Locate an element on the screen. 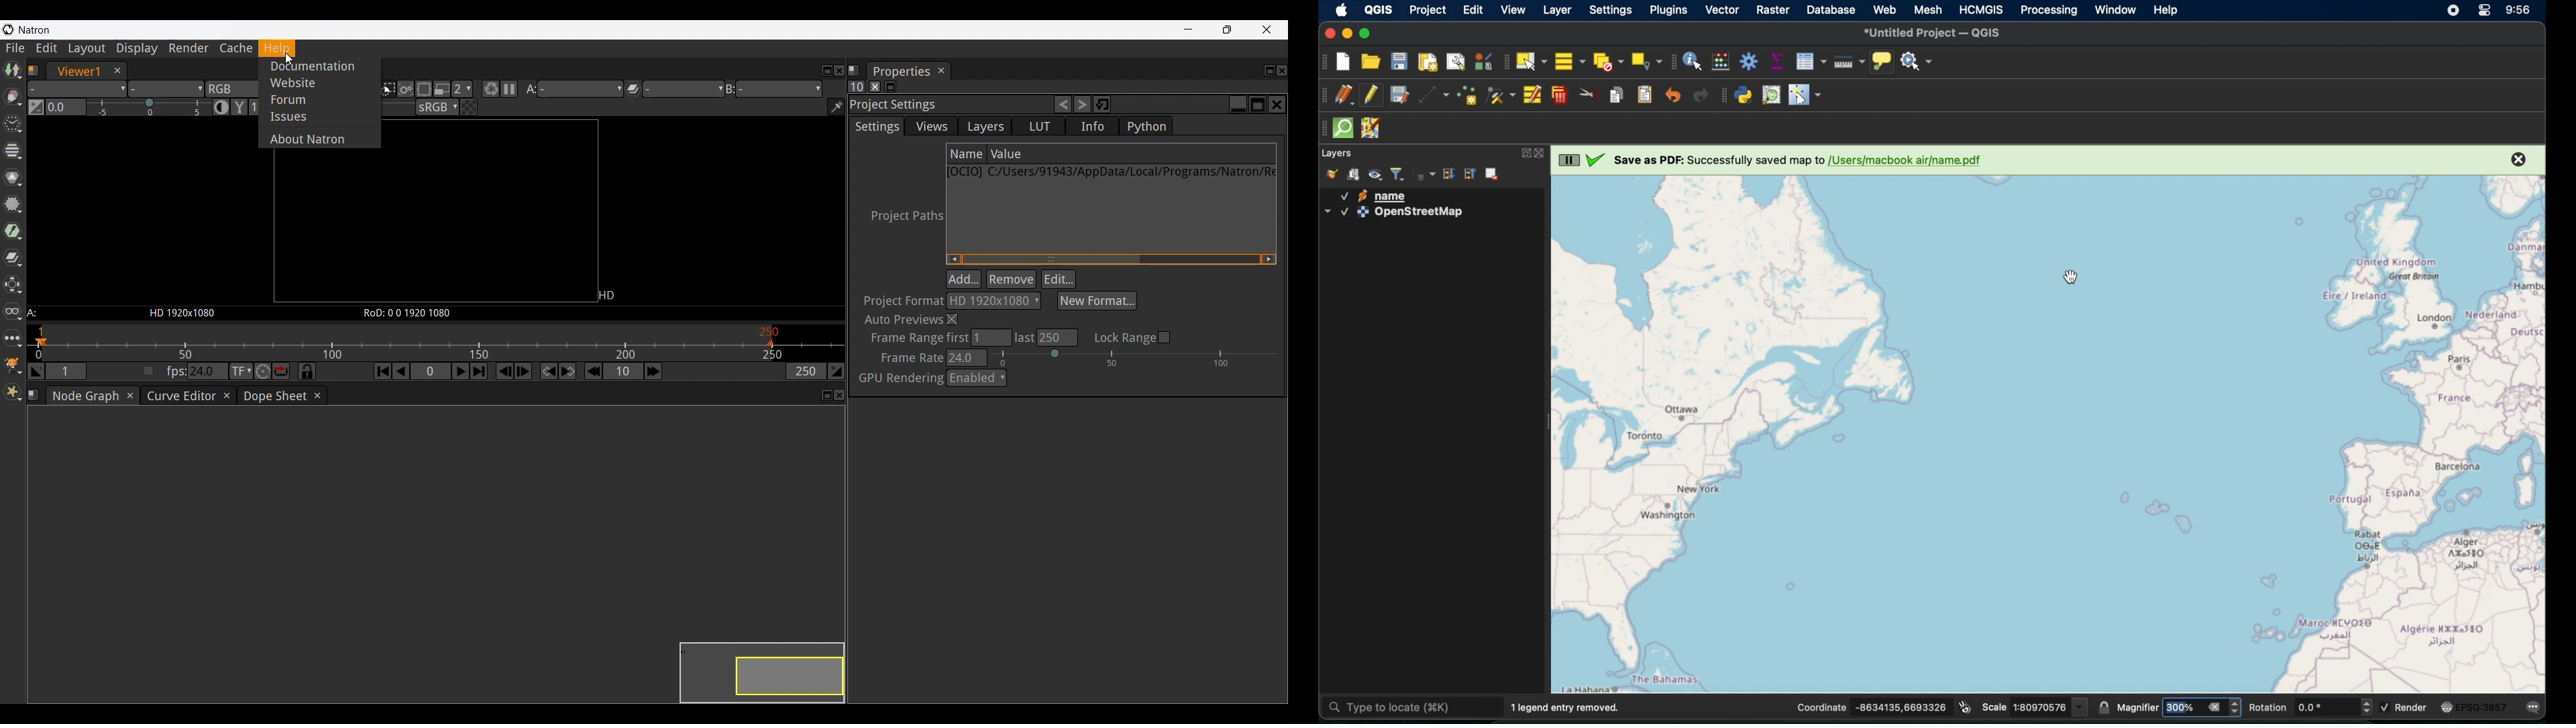 Image resolution: width=2576 pixels, height=728 pixels. project is located at coordinates (1426, 10).